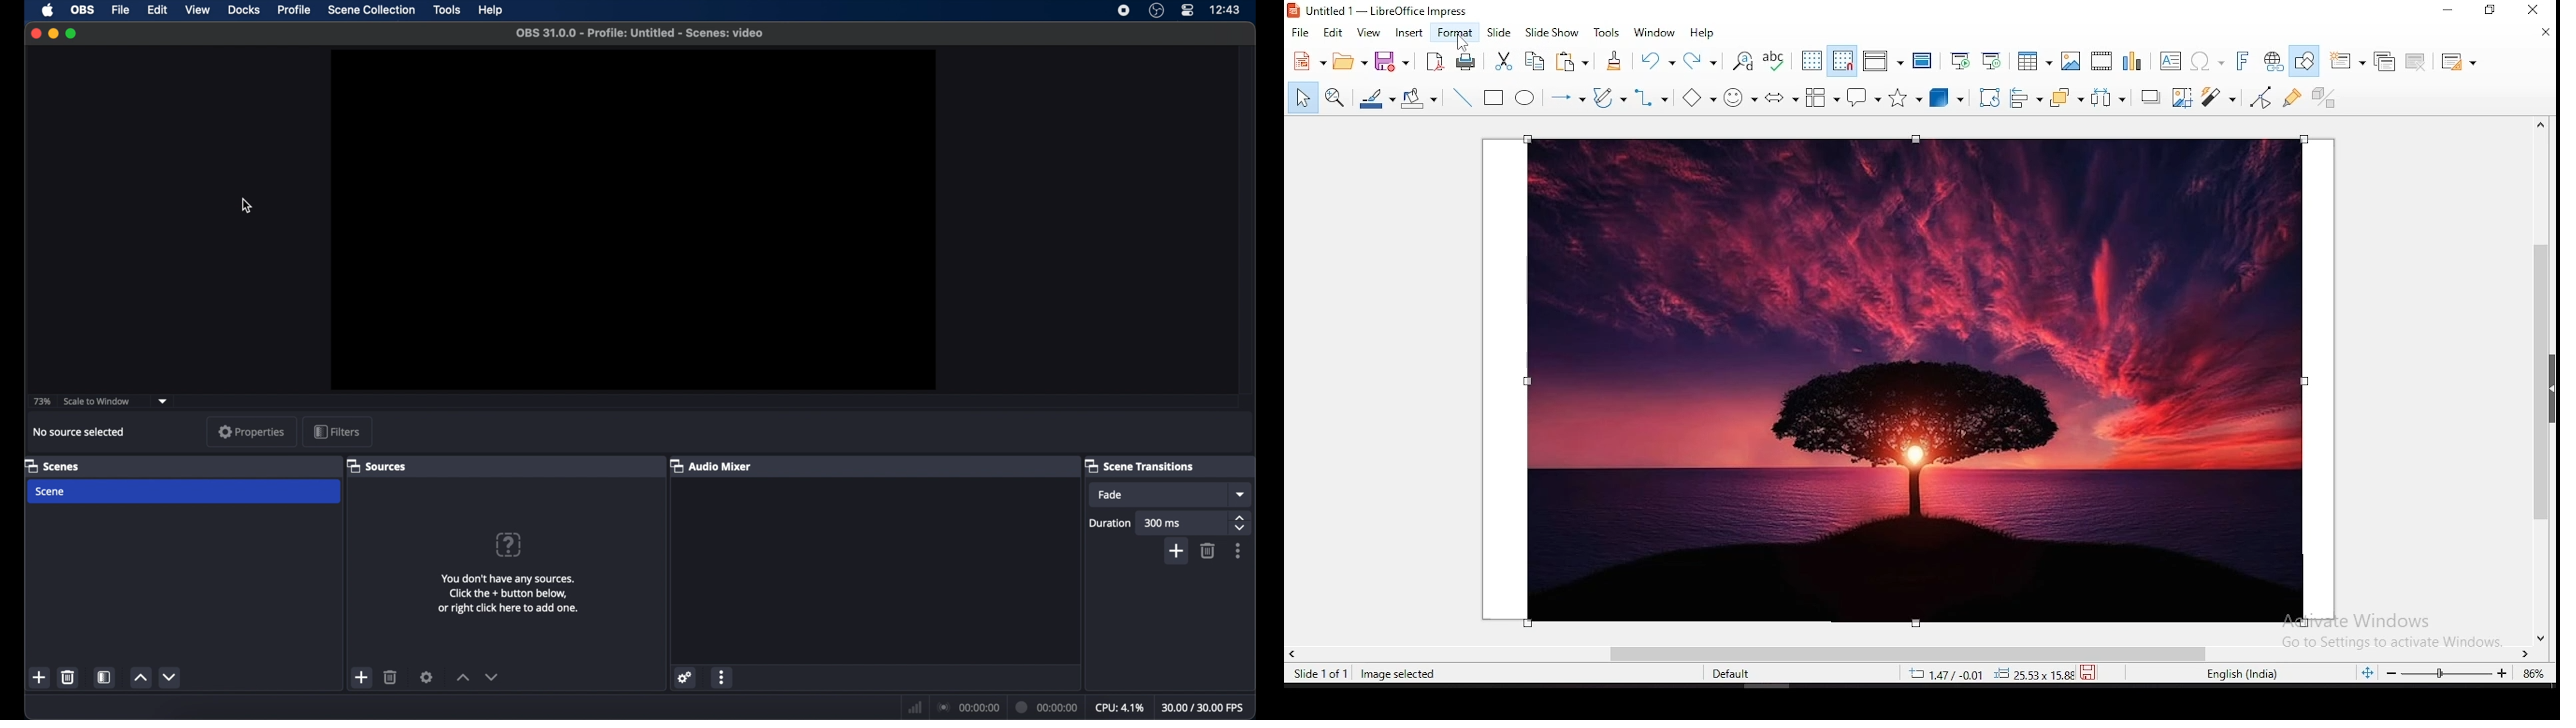  What do you see at coordinates (1569, 61) in the screenshot?
I see `copy` at bounding box center [1569, 61].